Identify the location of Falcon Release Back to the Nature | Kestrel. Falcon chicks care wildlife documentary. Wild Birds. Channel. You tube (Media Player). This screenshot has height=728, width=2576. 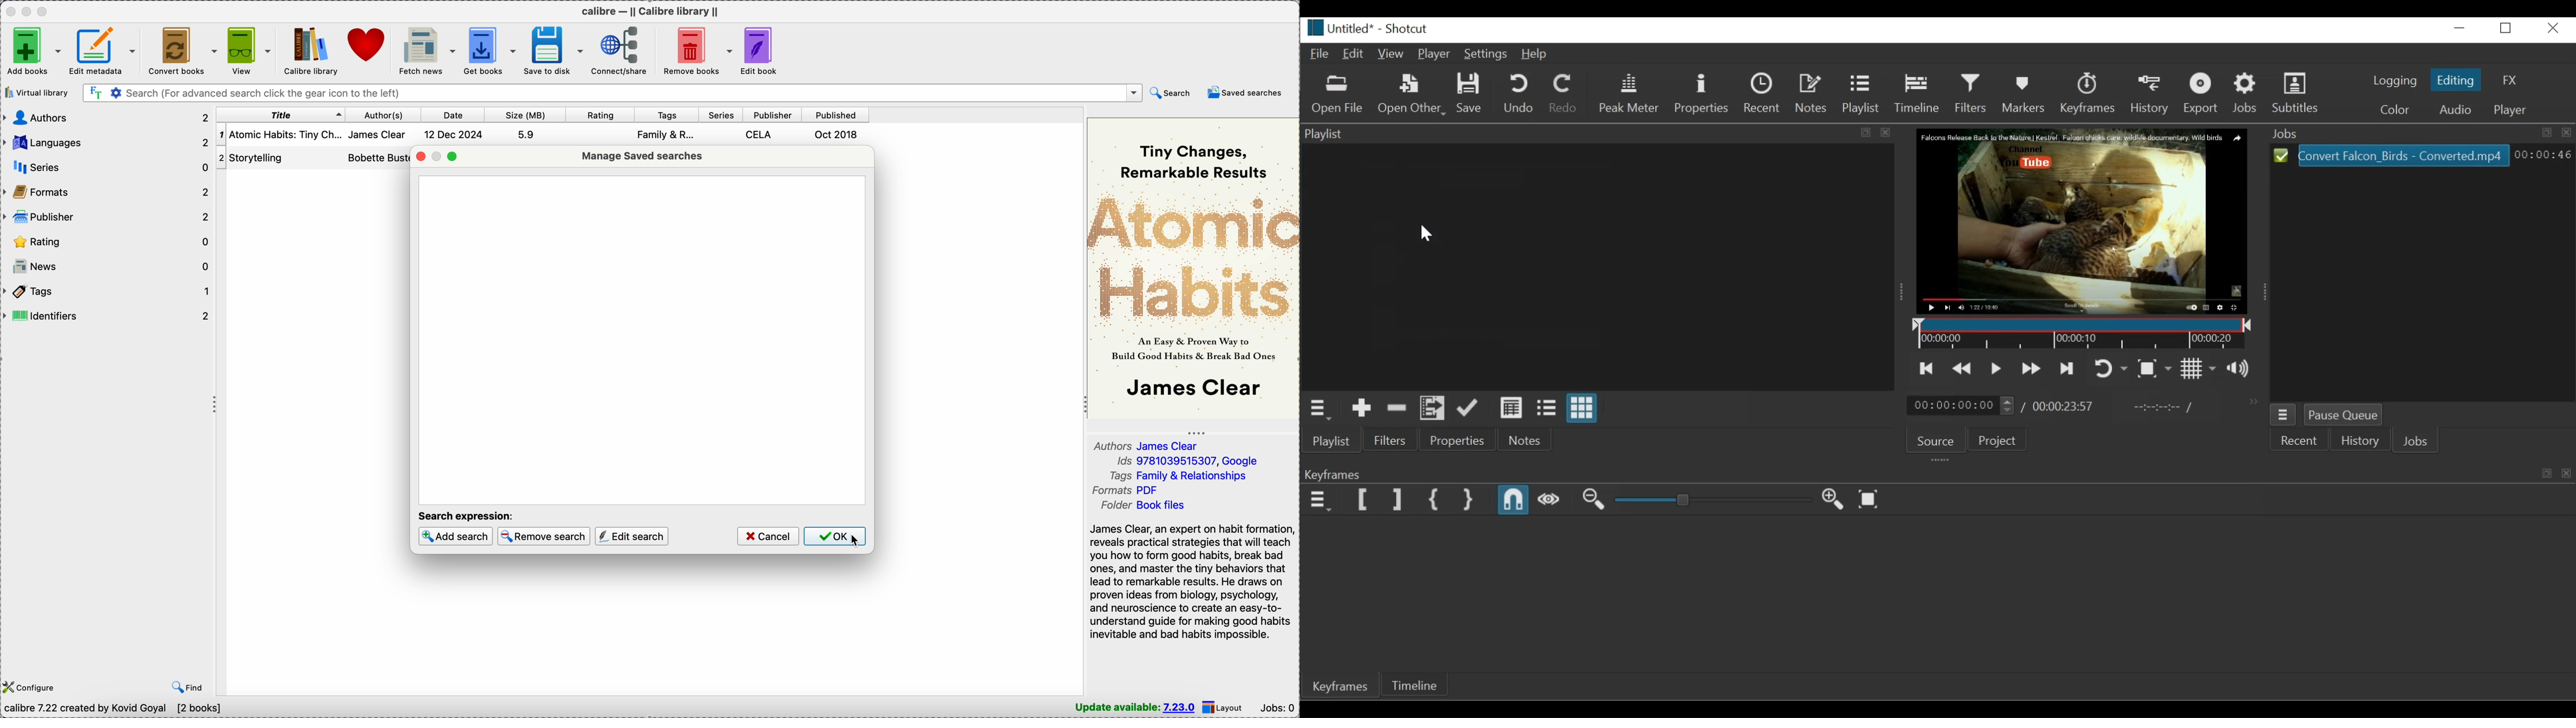
(2088, 219).